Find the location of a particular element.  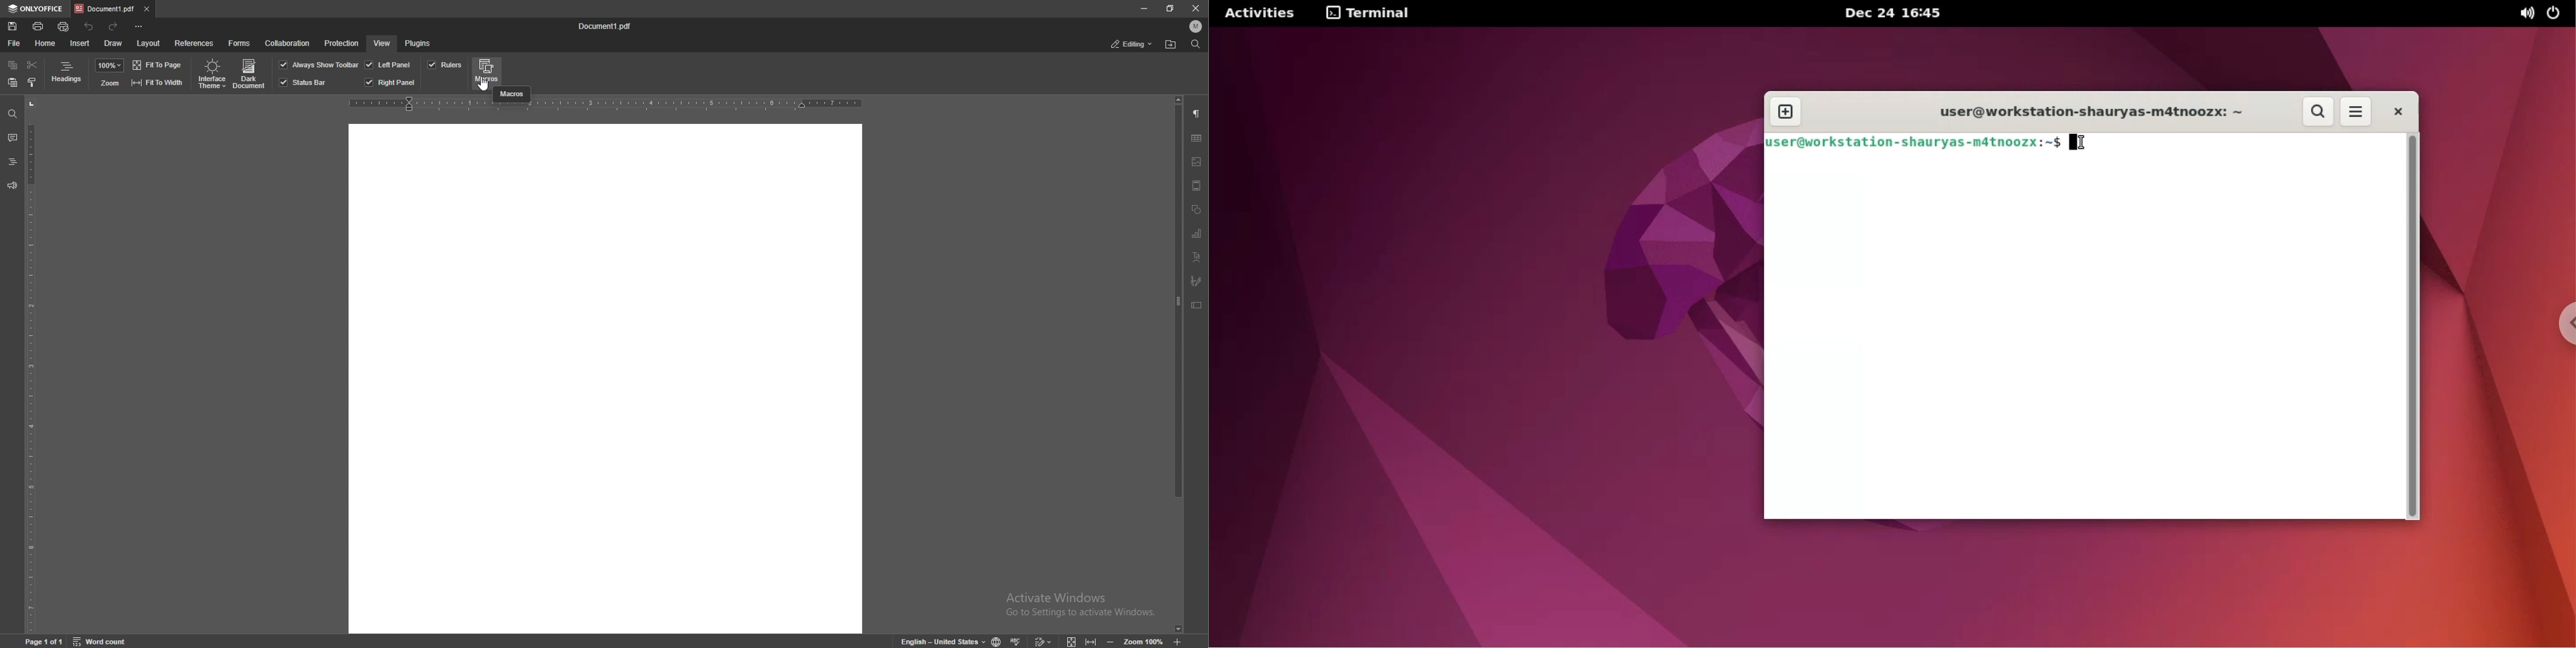

shapes is located at coordinates (1196, 209).